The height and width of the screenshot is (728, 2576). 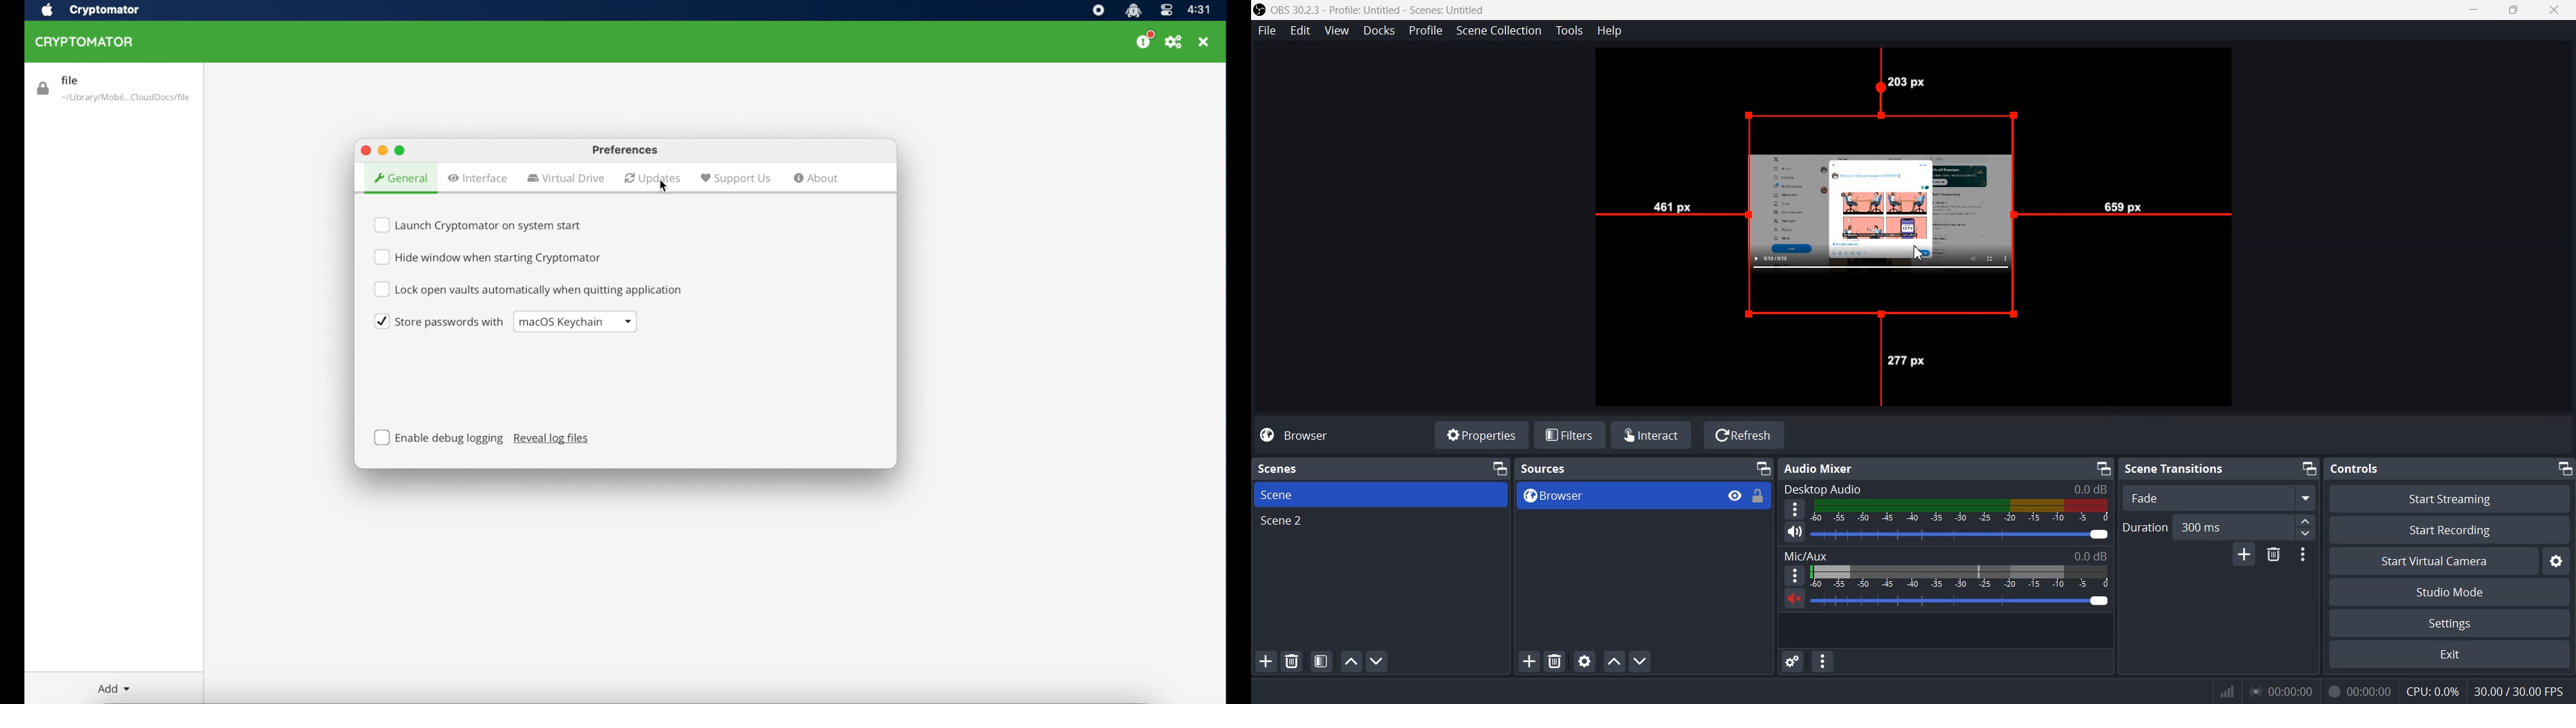 What do you see at coordinates (1377, 661) in the screenshot?
I see `Move scene down` at bounding box center [1377, 661].